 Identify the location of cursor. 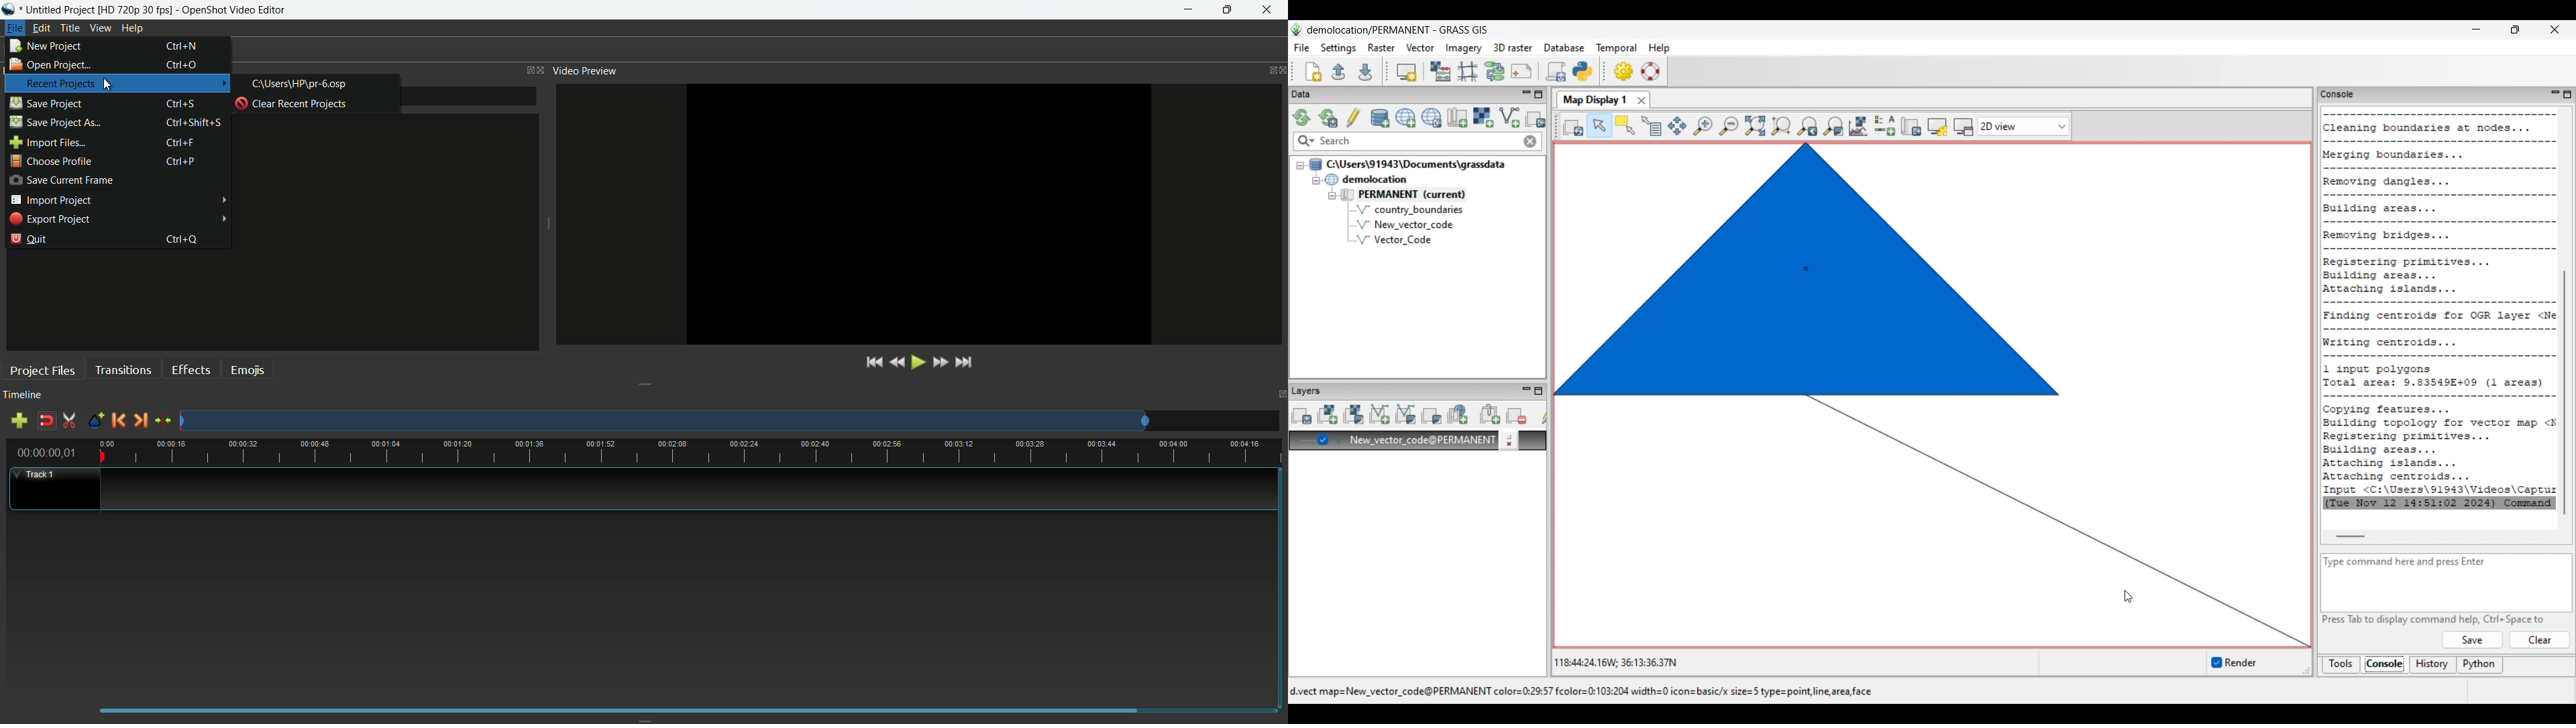
(108, 85).